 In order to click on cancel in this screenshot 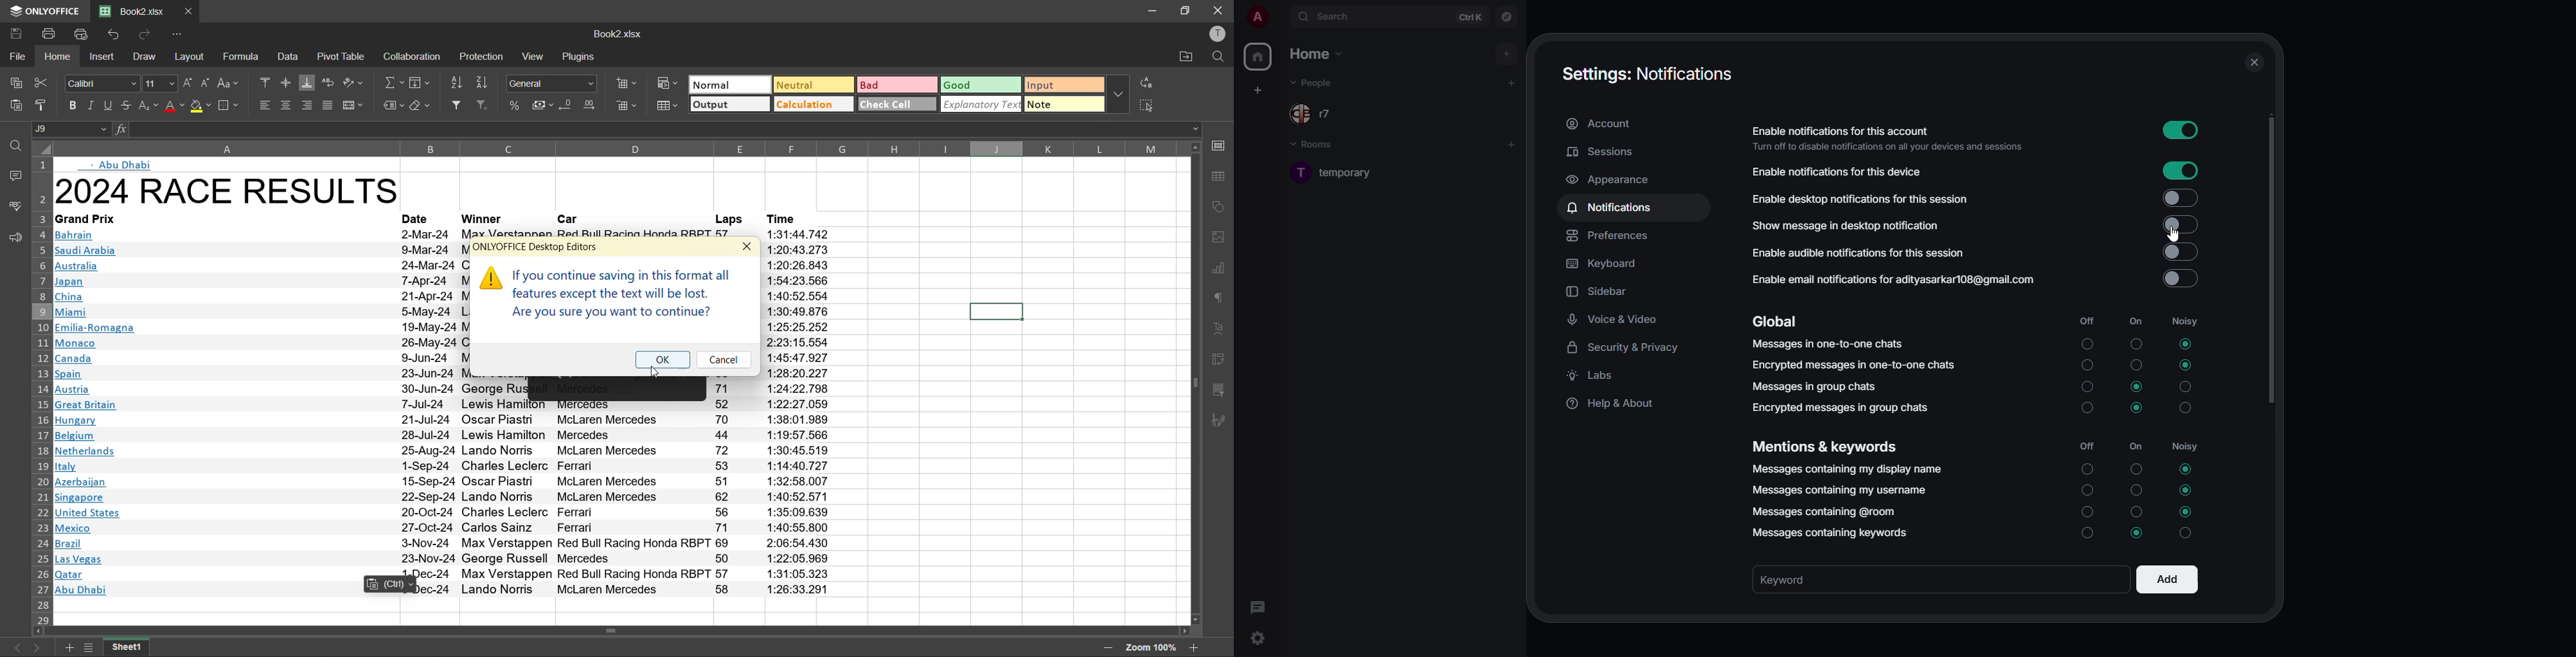, I will do `click(724, 359)`.